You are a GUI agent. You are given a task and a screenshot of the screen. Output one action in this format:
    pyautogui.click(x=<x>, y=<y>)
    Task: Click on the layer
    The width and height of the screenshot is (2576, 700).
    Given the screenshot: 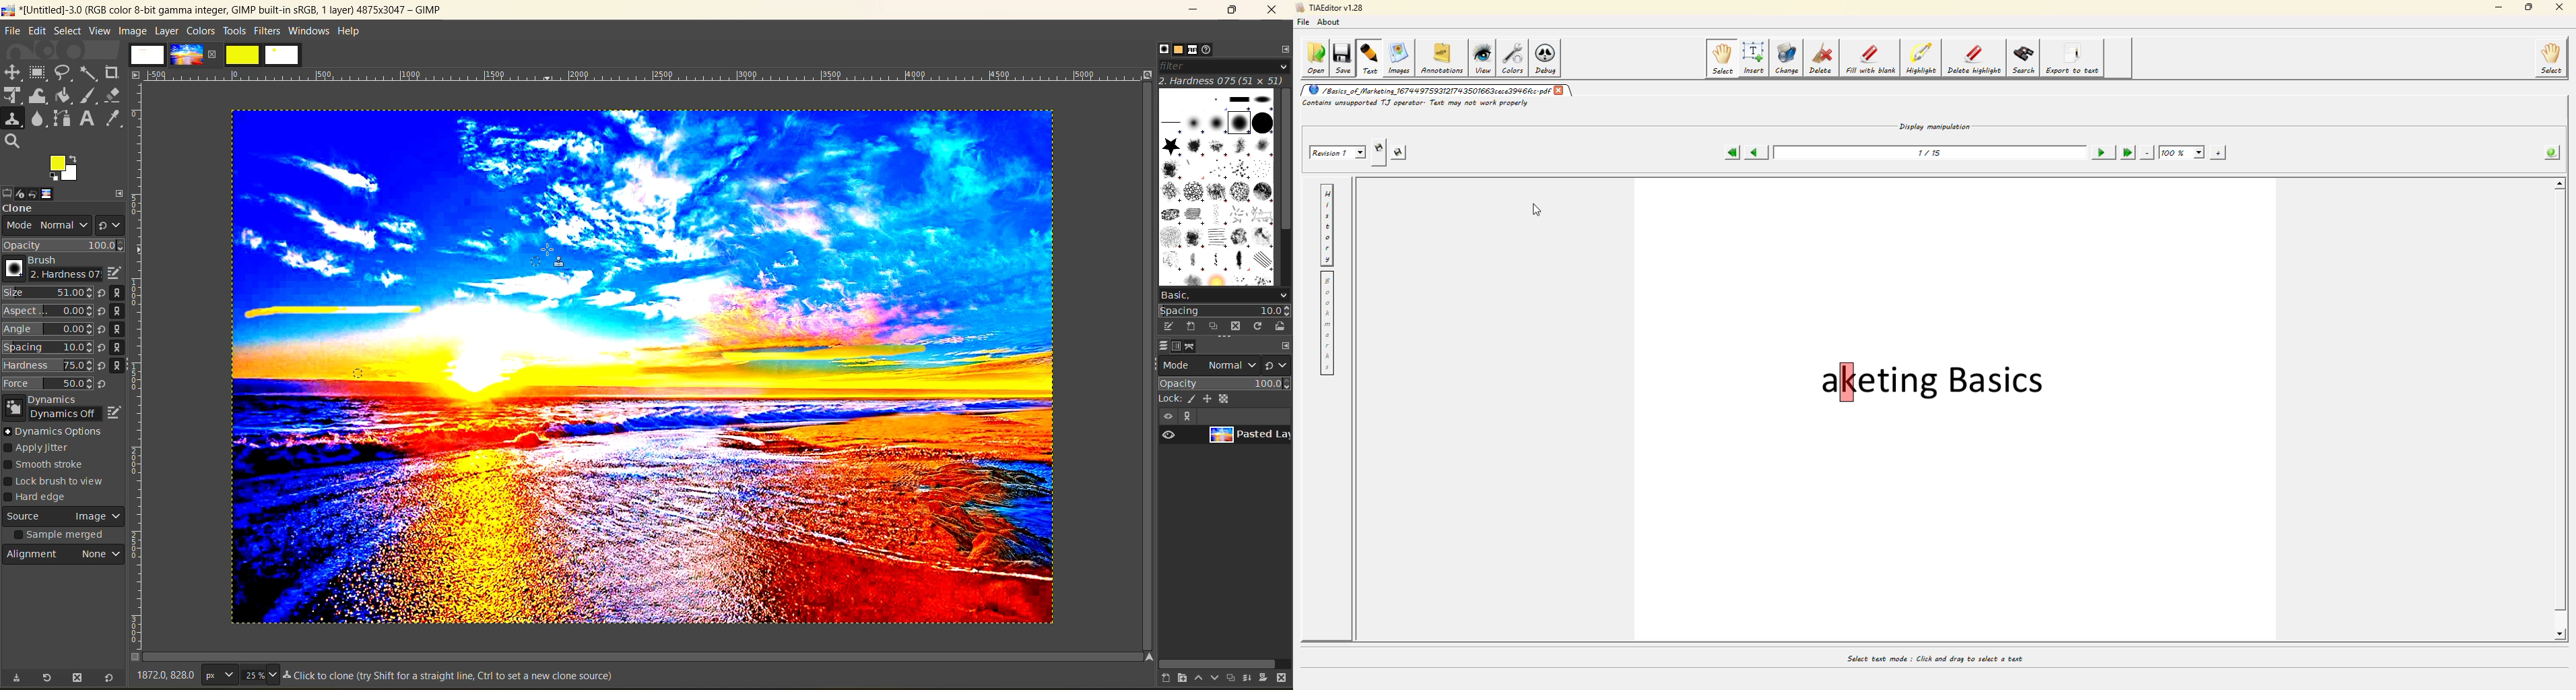 What is the action you would take?
    pyautogui.click(x=166, y=30)
    